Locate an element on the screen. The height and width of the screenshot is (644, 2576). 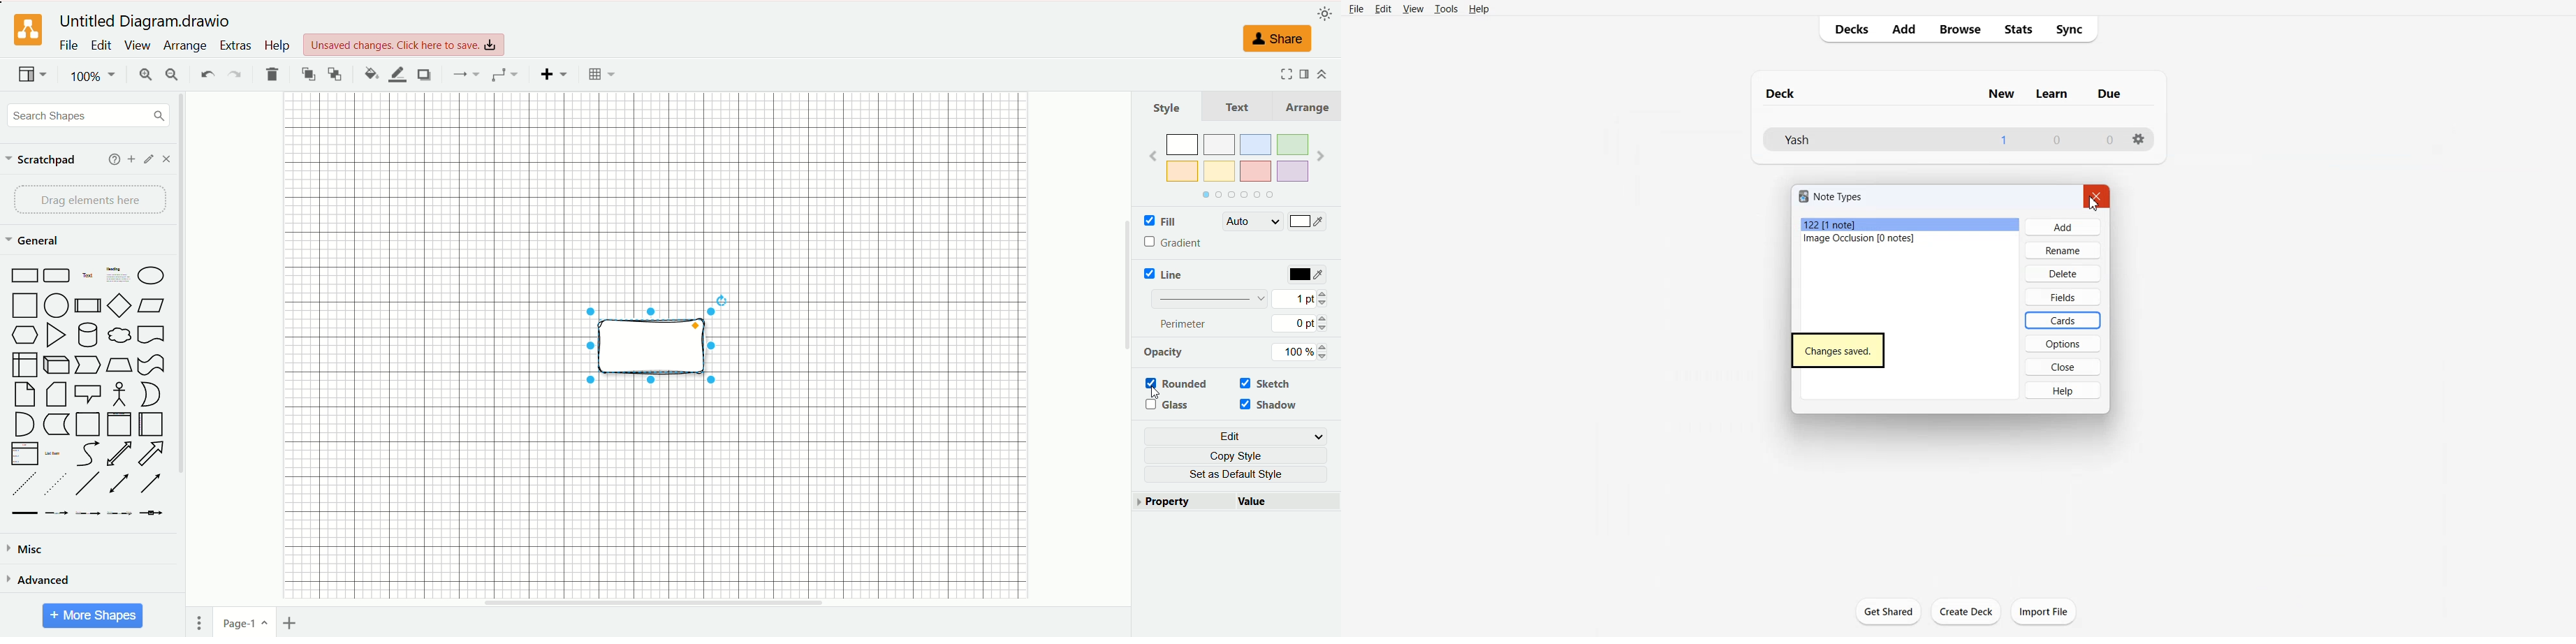
0 pt is located at coordinates (1302, 323).